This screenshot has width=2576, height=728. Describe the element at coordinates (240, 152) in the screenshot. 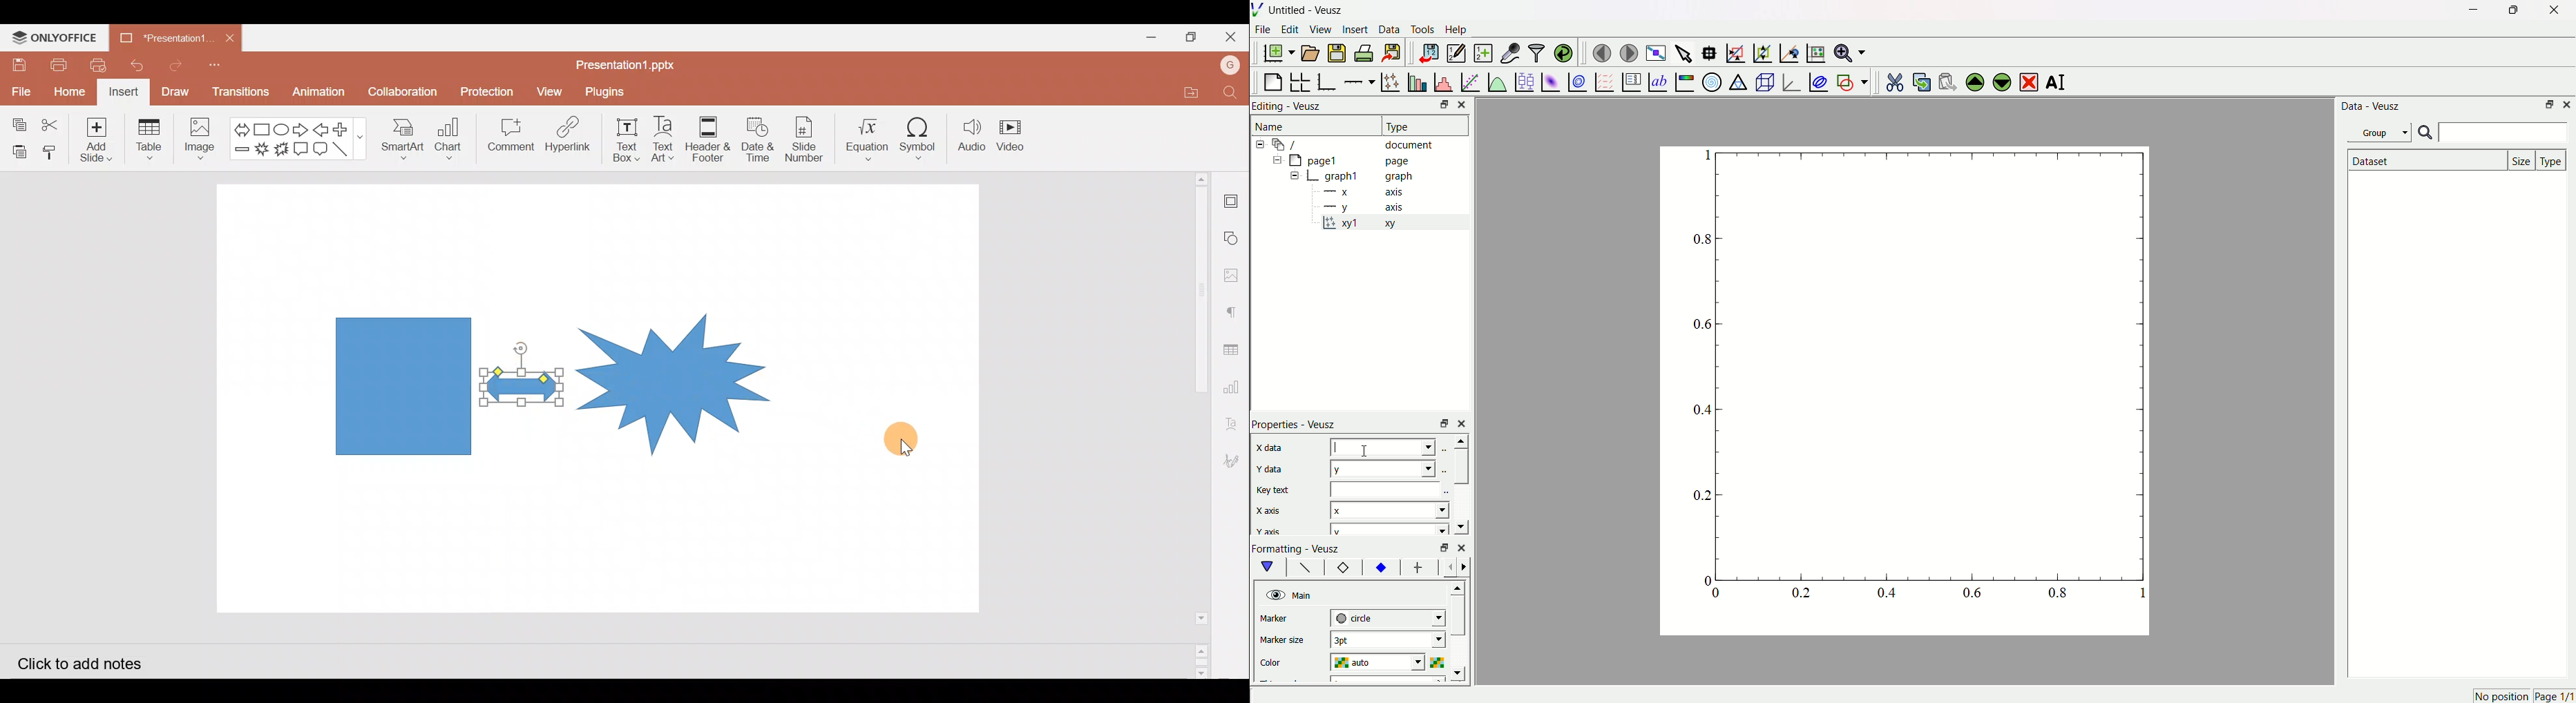

I see `Minus` at that location.